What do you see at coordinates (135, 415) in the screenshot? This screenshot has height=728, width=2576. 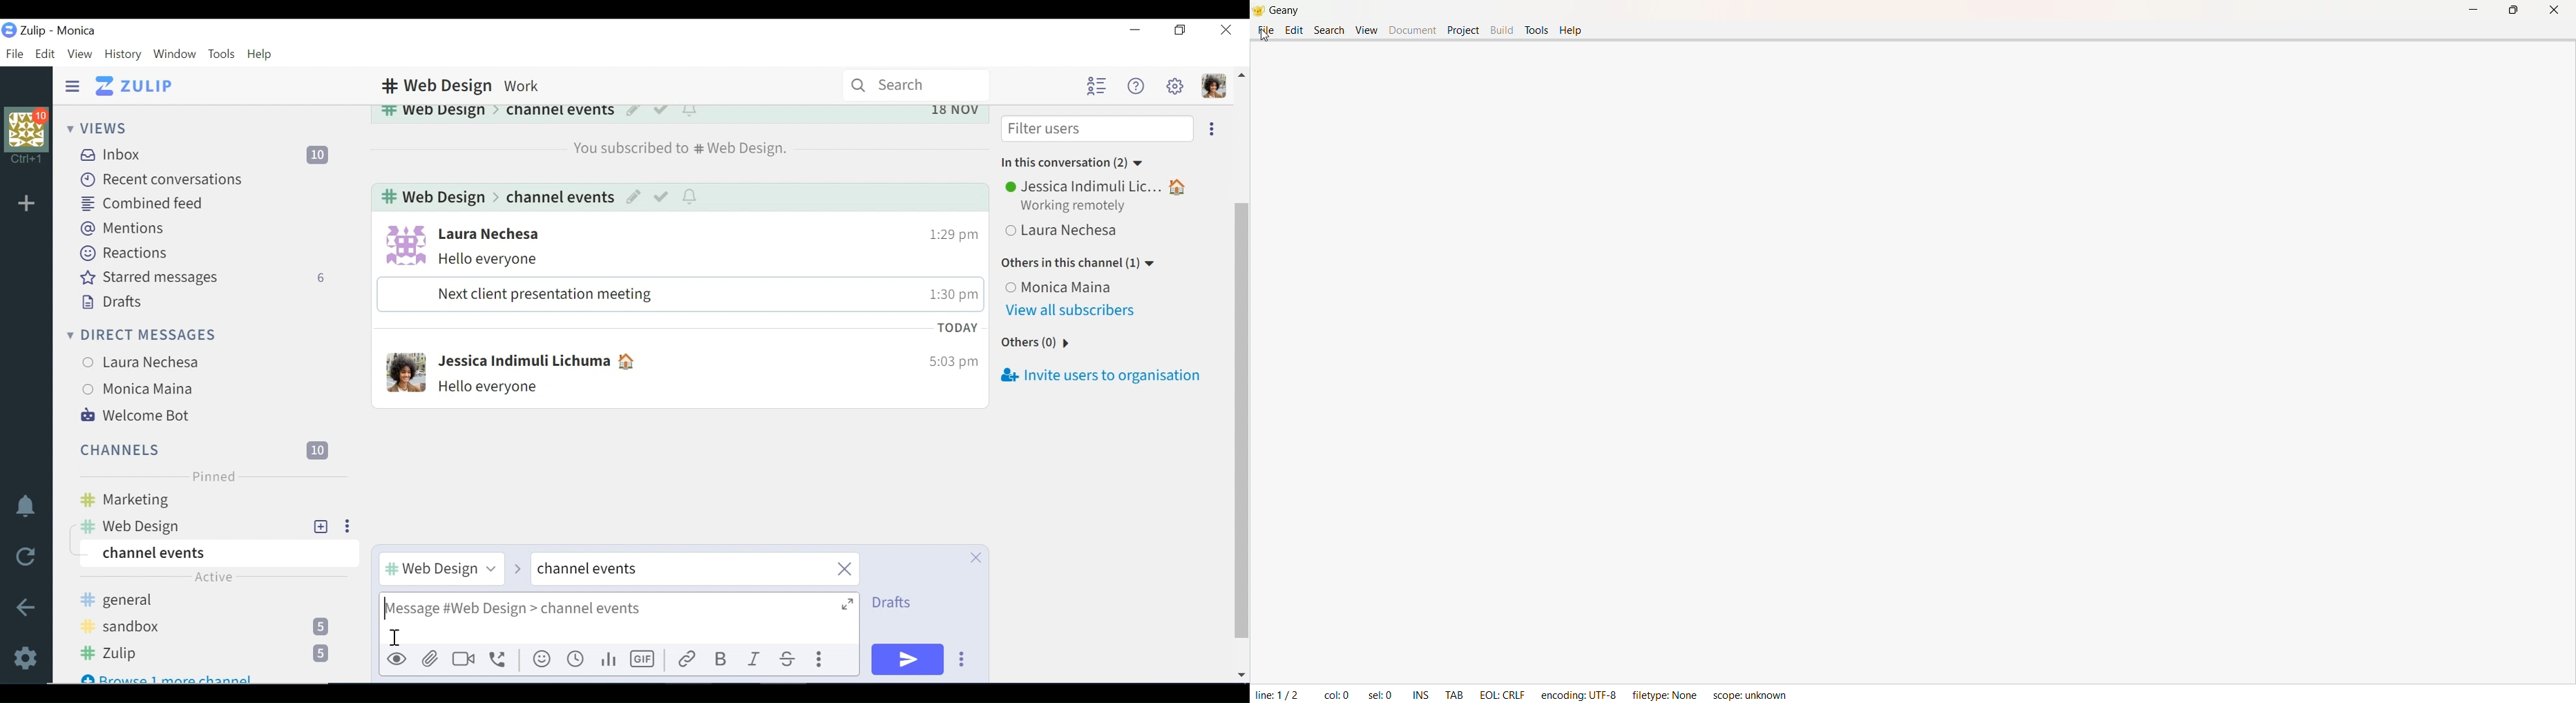 I see `Welcome Bot` at bounding box center [135, 415].